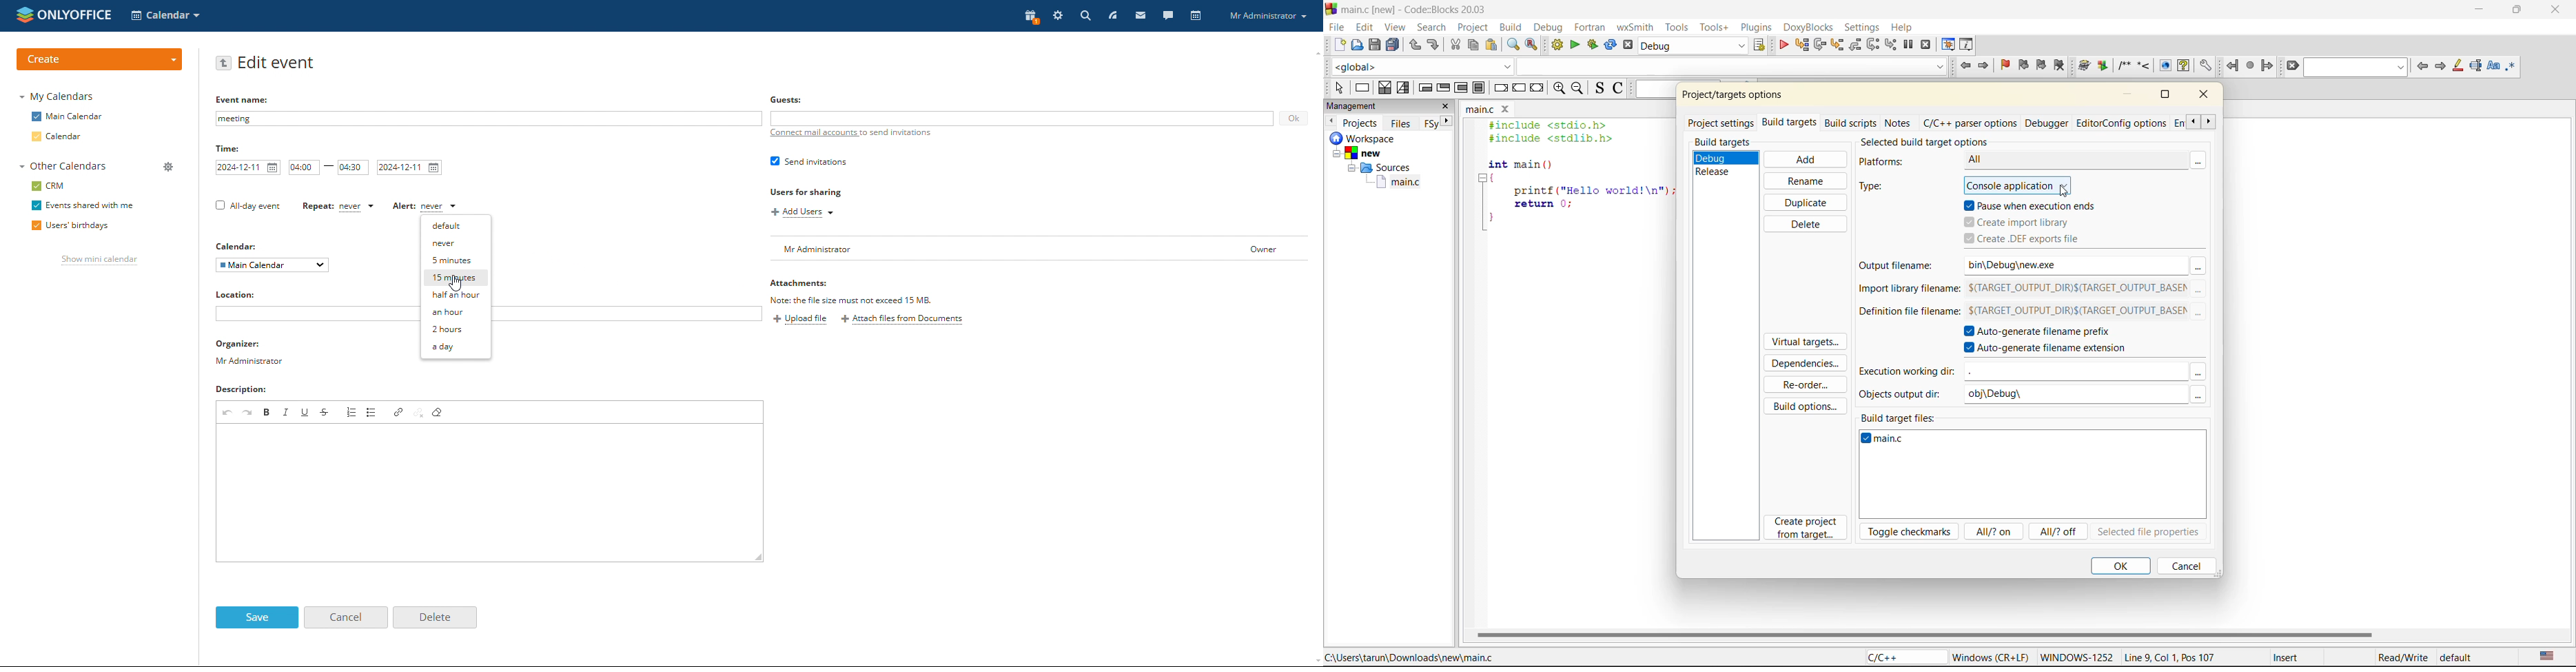 This screenshot has height=672, width=2576. I want to click on Run HTML Documentation, so click(2165, 65).